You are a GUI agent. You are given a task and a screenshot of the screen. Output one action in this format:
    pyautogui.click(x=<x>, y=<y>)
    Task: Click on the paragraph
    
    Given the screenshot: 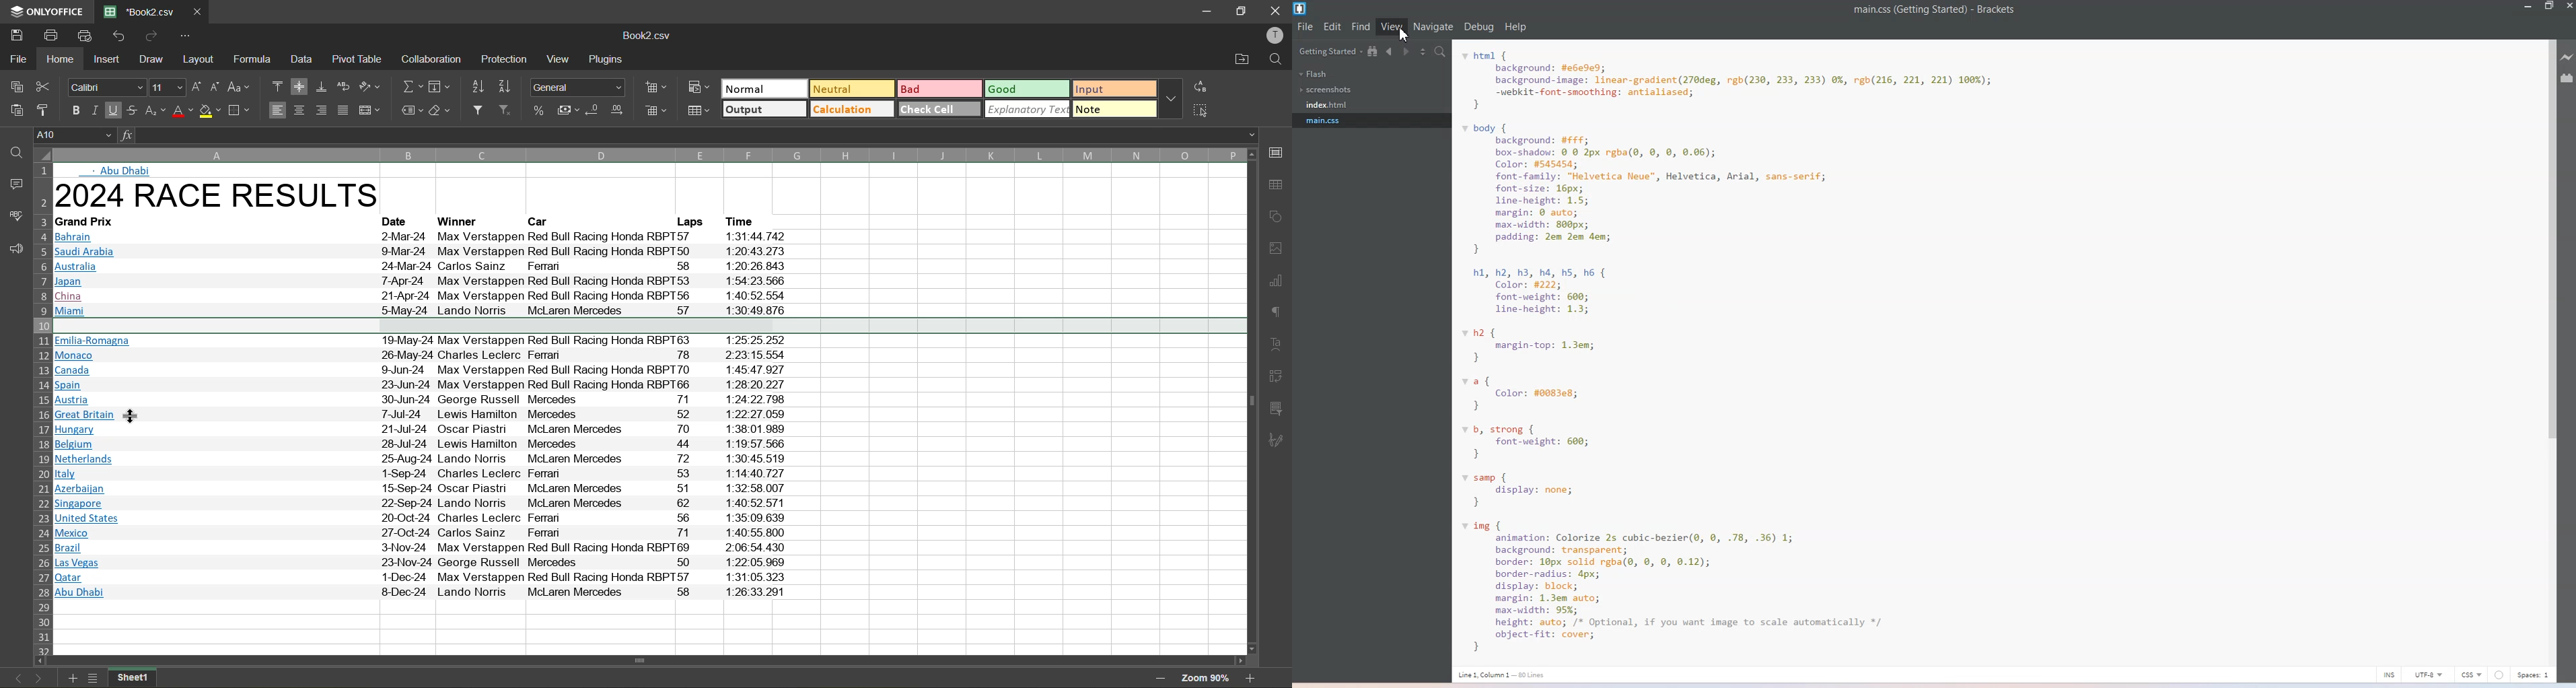 What is the action you would take?
    pyautogui.click(x=1279, y=314)
    